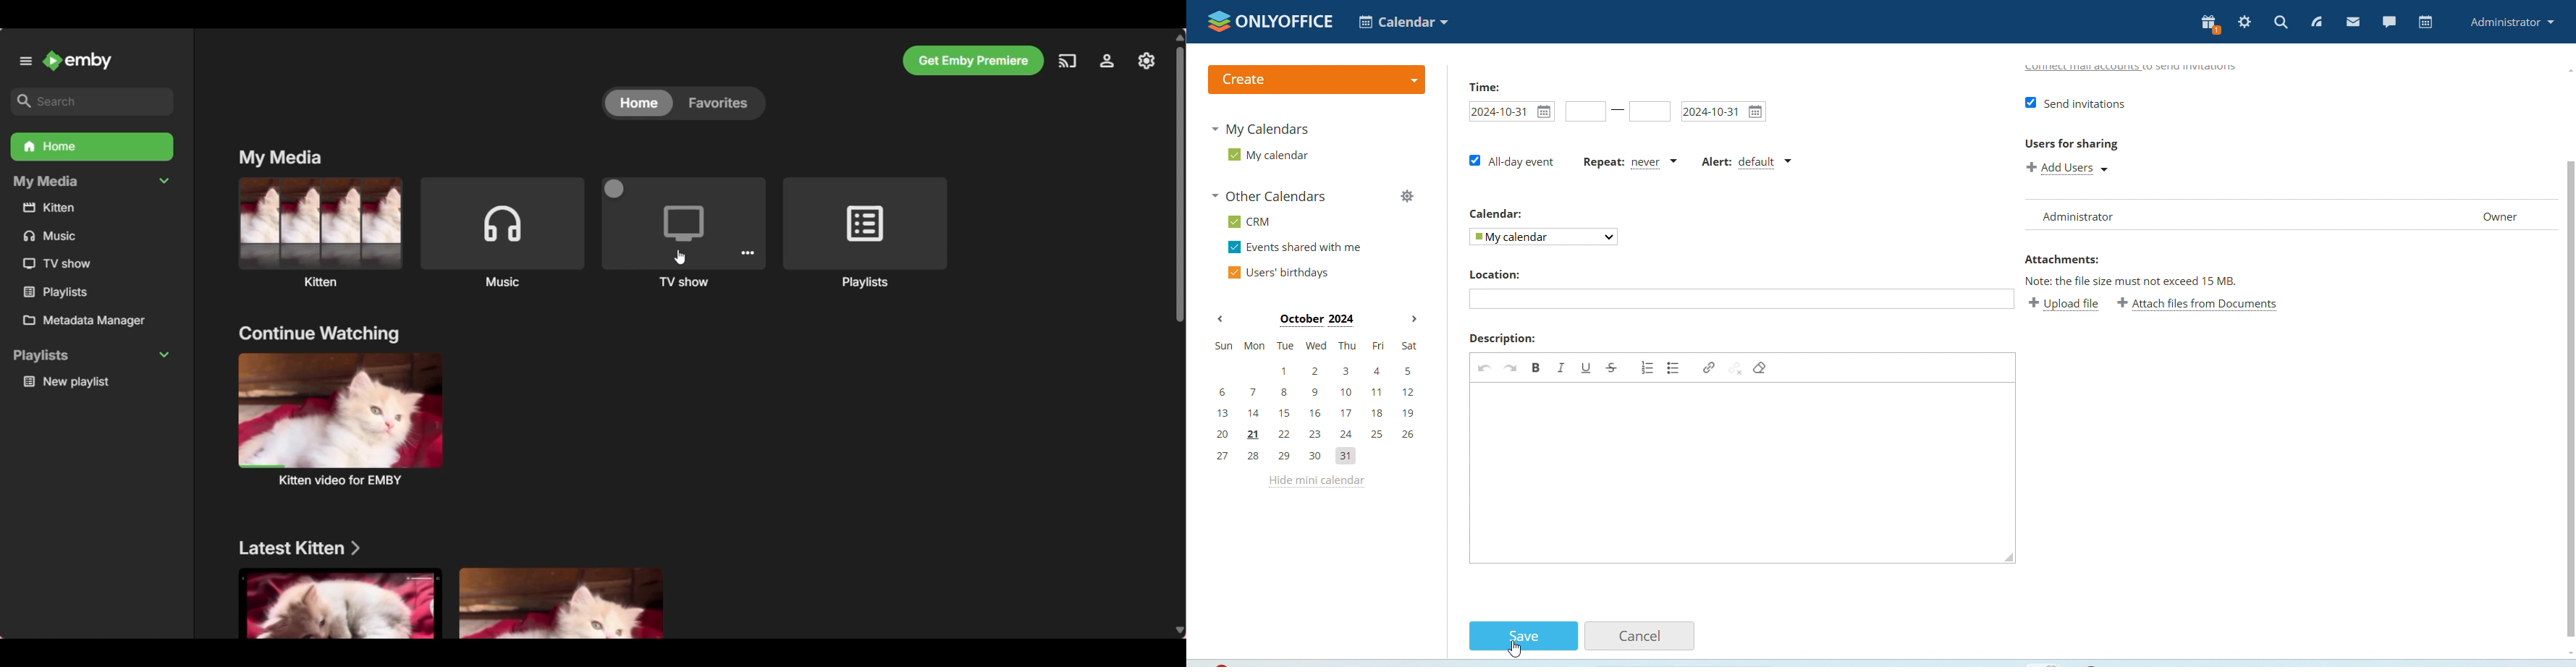 This screenshot has width=2576, height=672. I want to click on All day event check box , so click(1512, 161).